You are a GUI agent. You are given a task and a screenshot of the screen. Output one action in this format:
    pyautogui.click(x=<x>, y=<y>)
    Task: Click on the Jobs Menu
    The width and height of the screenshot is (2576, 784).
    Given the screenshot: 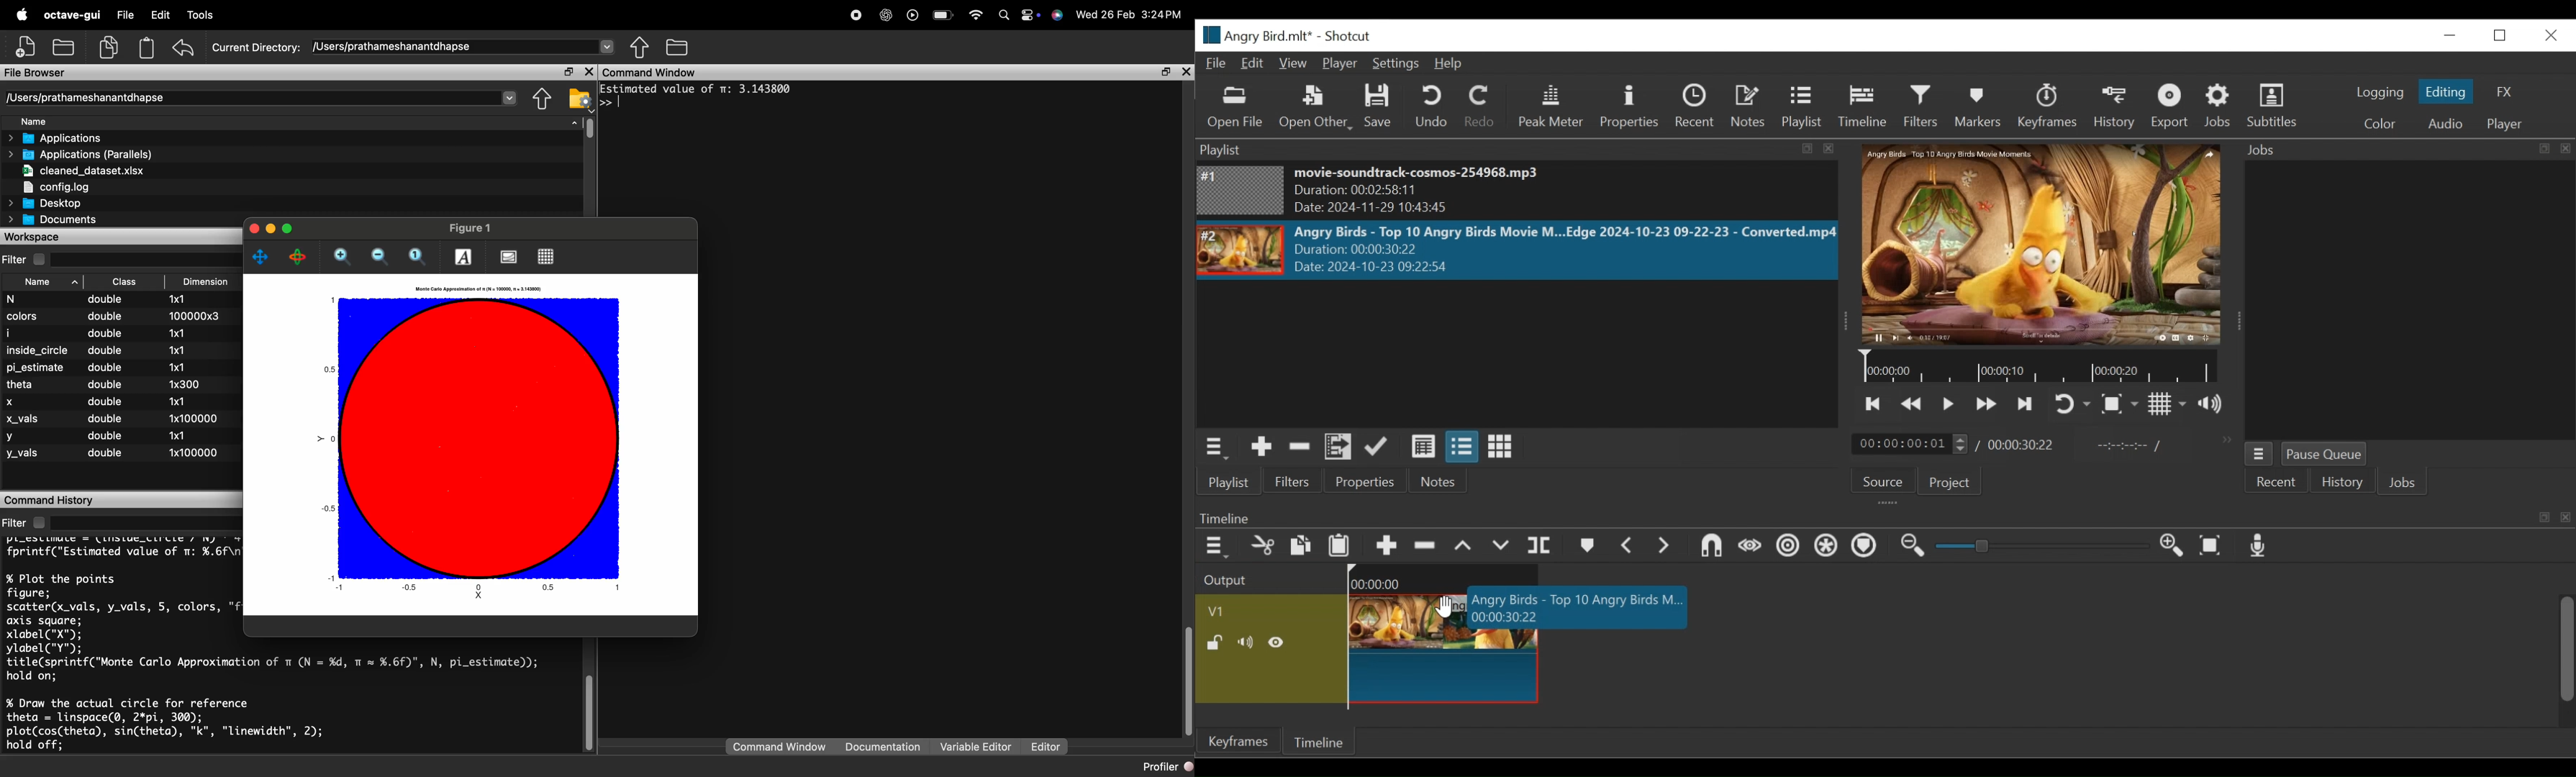 What is the action you would take?
    pyautogui.click(x=2259, y=453)
    